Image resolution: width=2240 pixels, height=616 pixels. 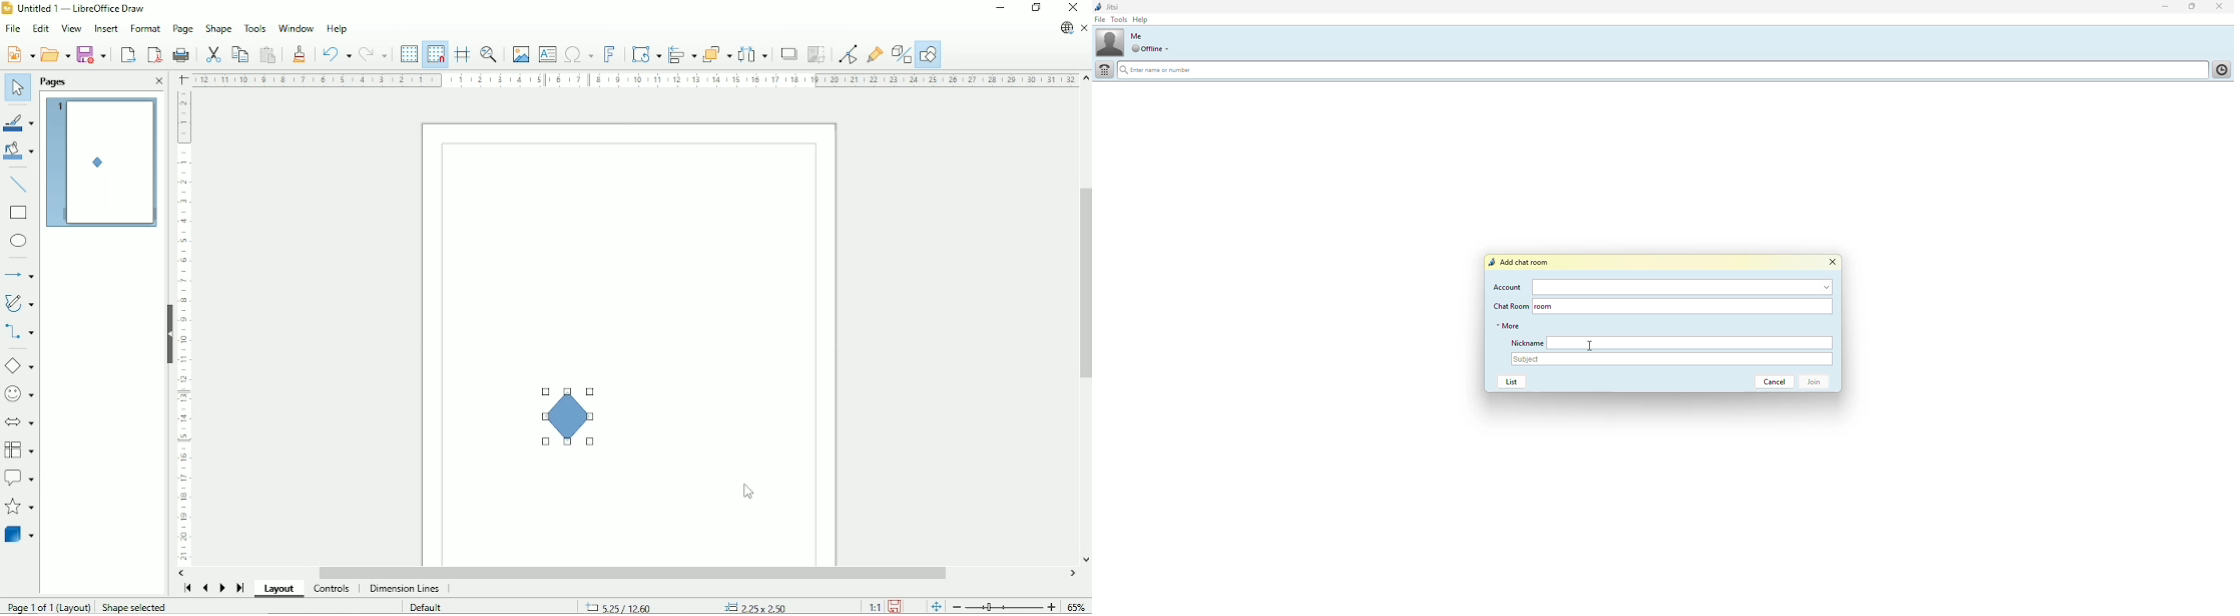 What do you see at coordinates (19, 537) in the screenshot?
I see `3D objects` at bounding box center [19, 537].